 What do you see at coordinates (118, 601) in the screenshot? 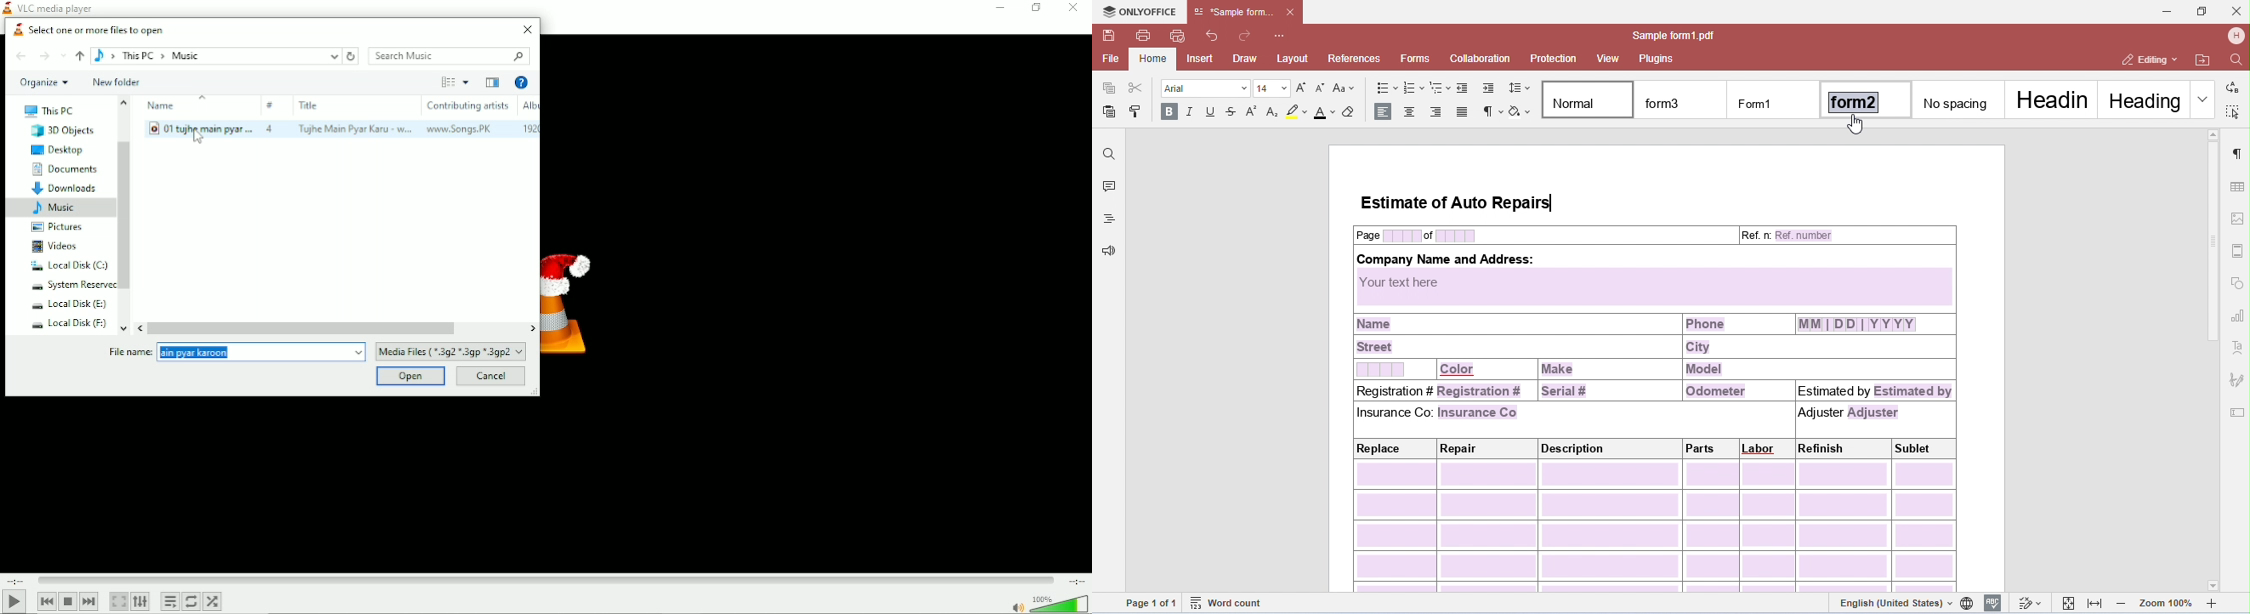
I see `Toggle the video in fullscreen` at bounding box center [118, 601].